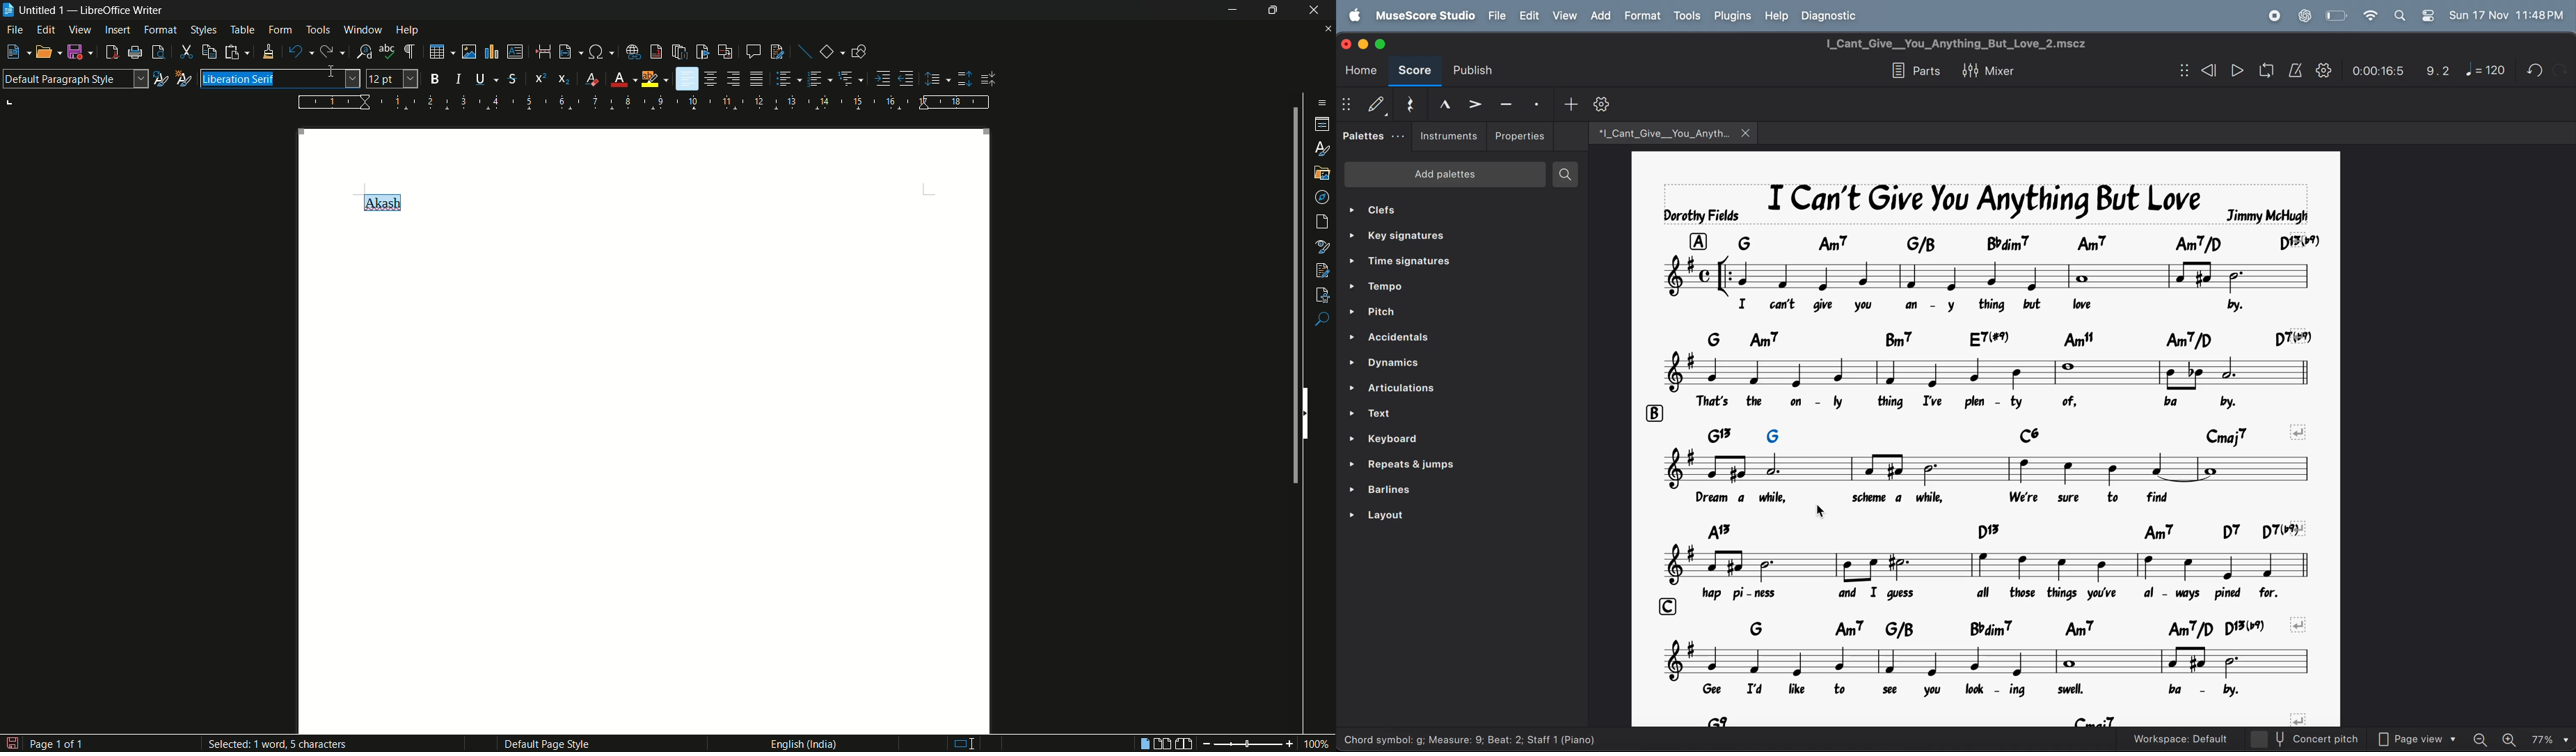 The width and height of the screenshot is (2576, 756). Describe the element at coordinates (1163, 744) in the screenshot. I see `multiple page` at that location.